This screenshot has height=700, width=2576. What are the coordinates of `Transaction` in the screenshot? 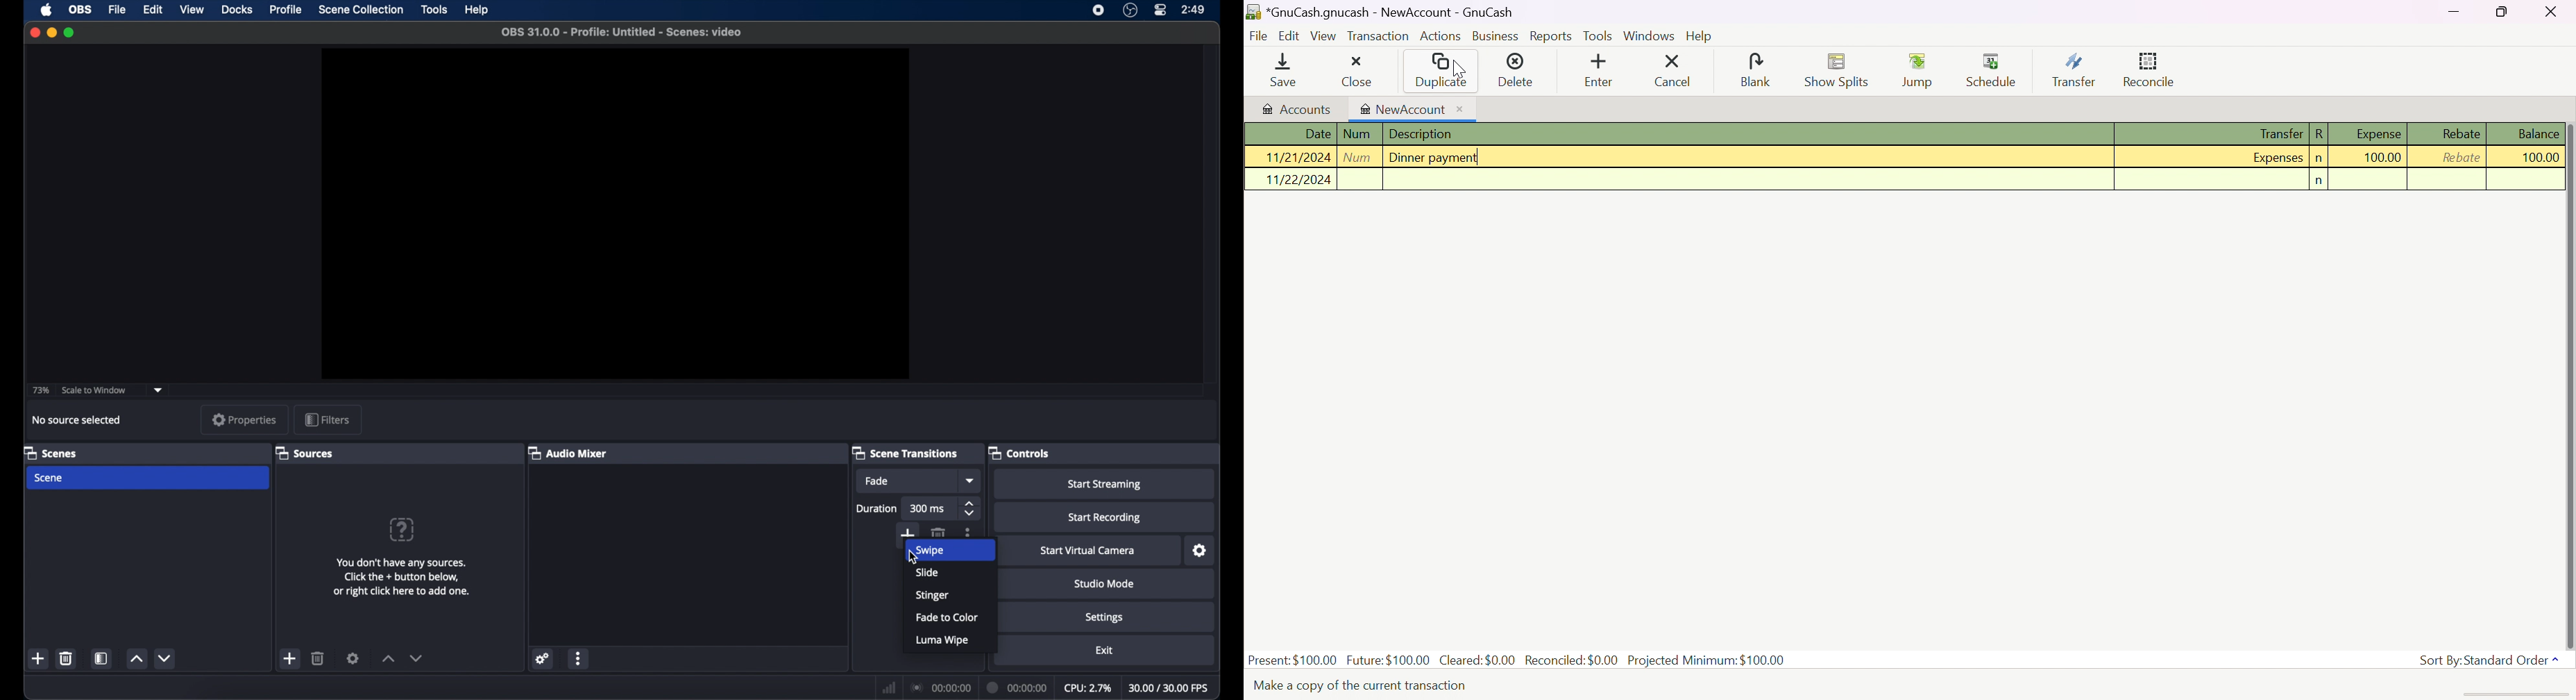 It's located at (1379, 37).